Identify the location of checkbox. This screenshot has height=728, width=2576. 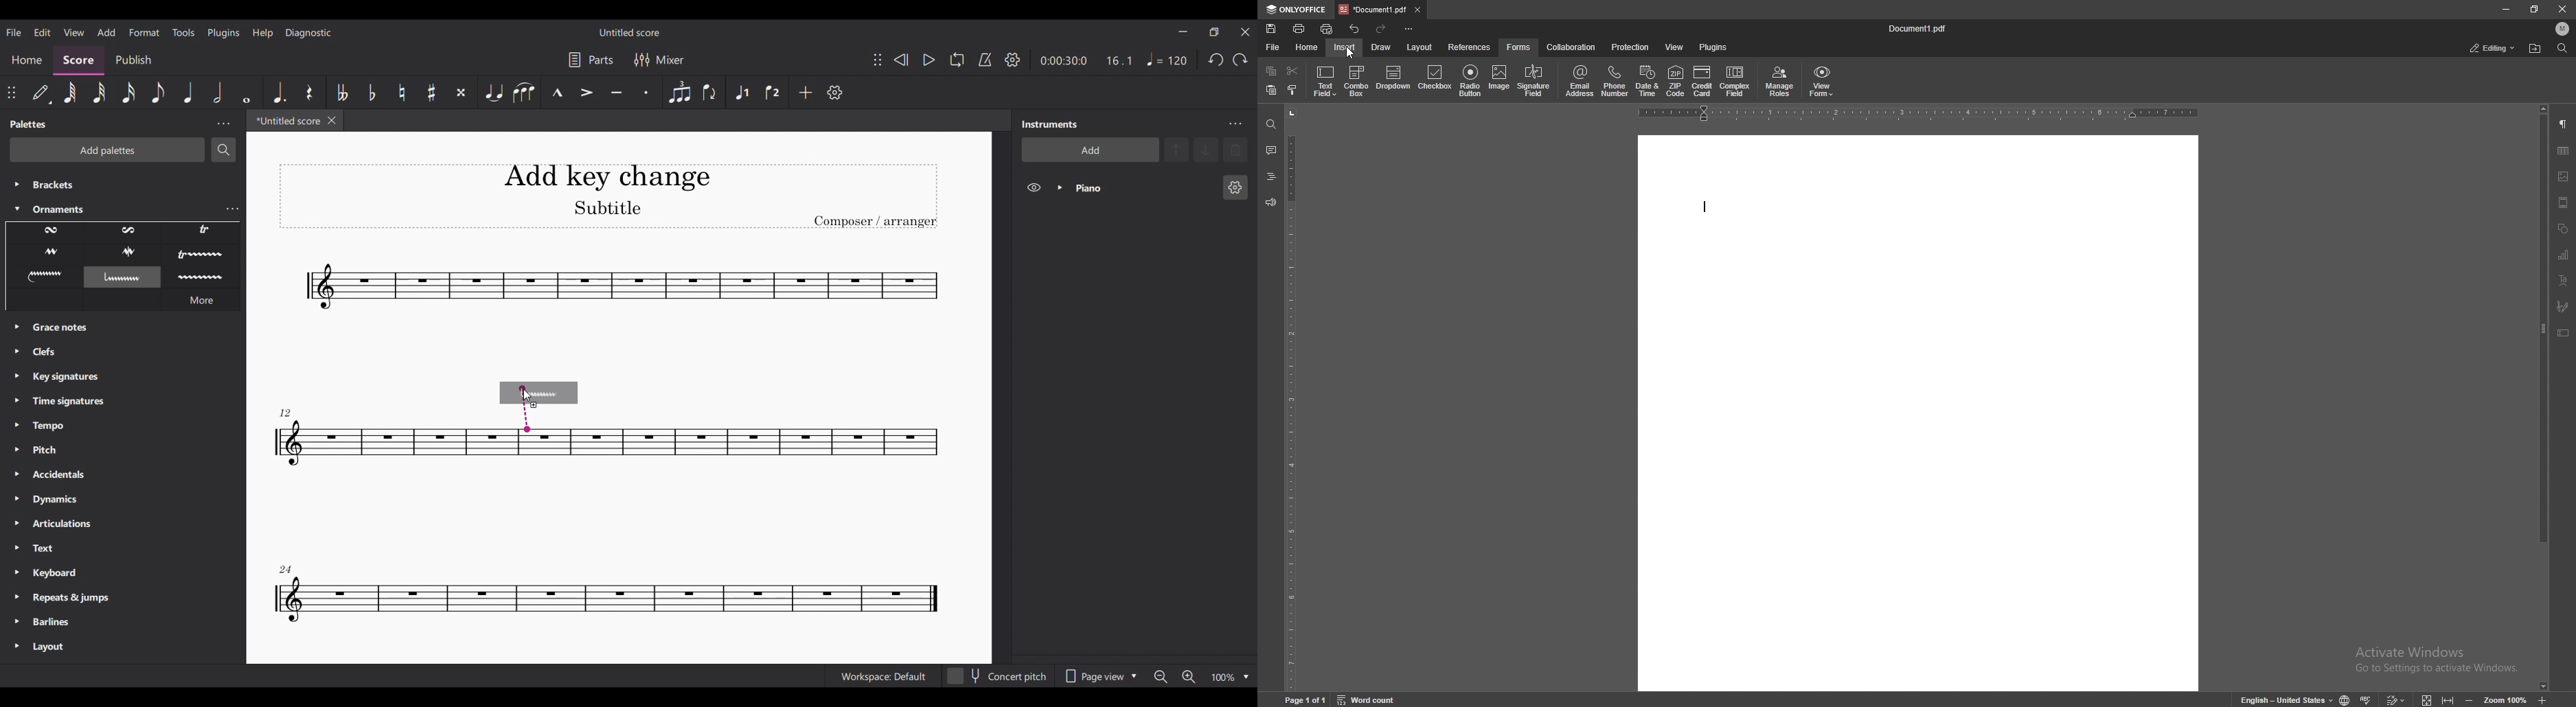
(1434, 78).